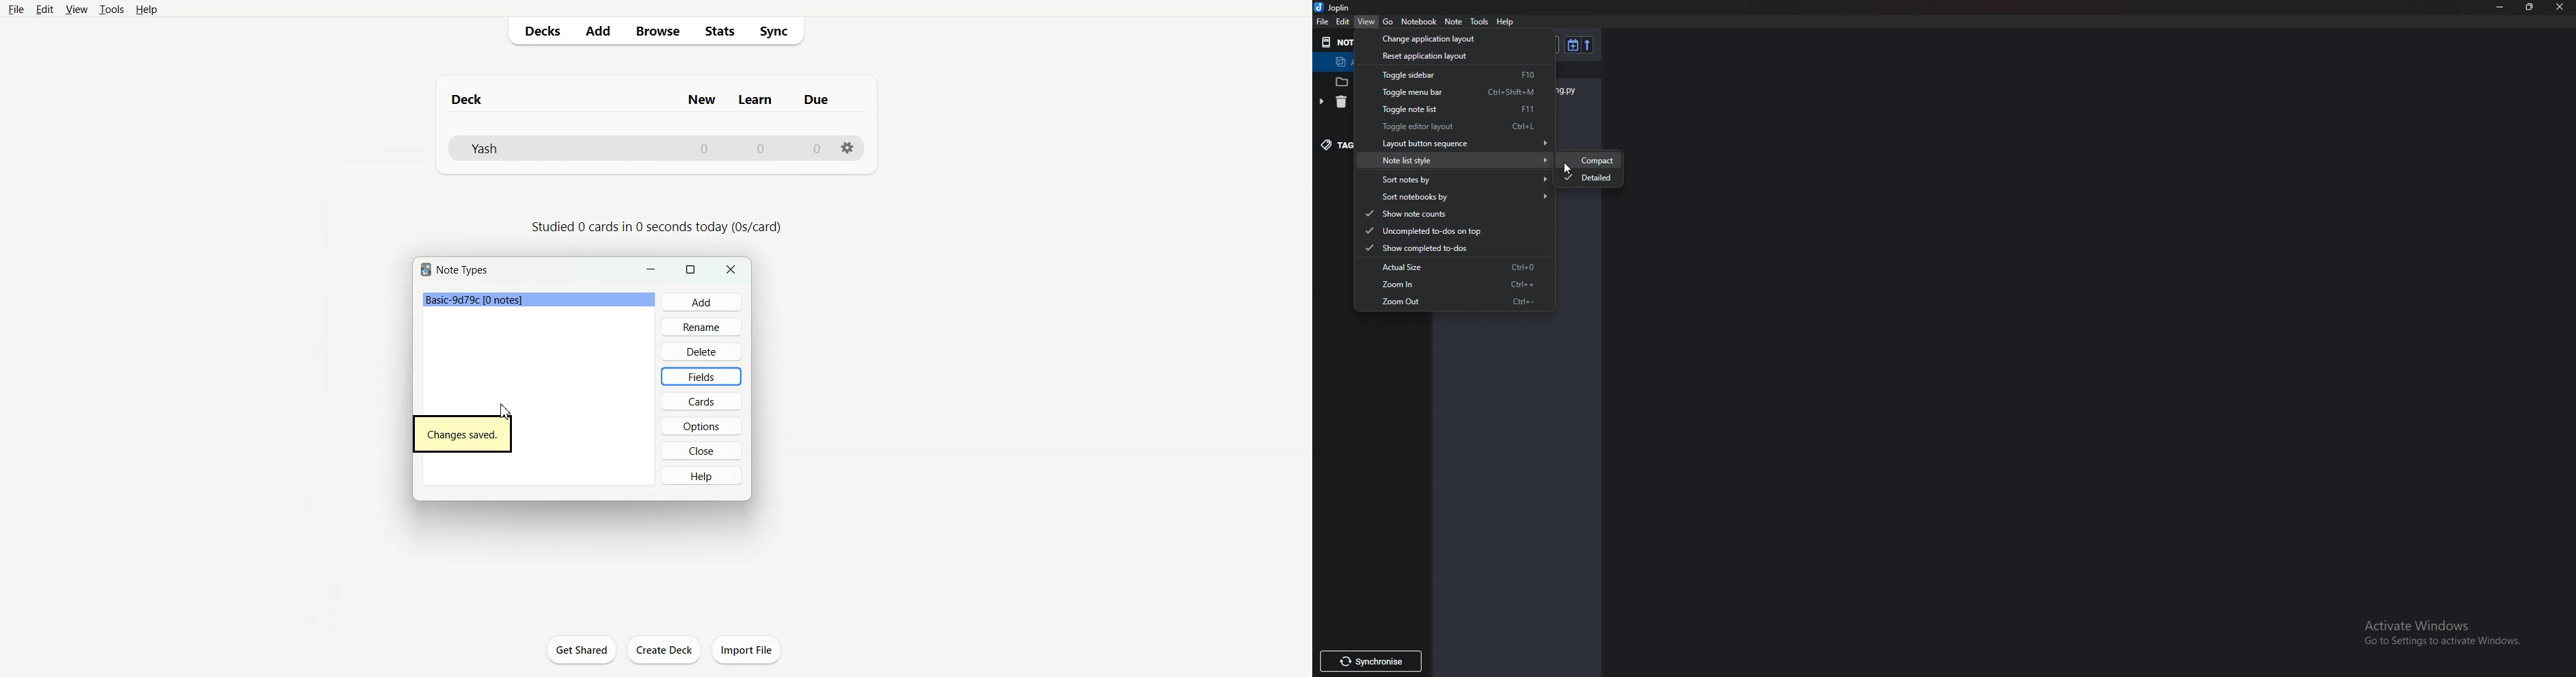 The image size is (2576, 700). What do you see at coordinates (1450, 230) in the screenshot?
I see `Uncompleted To dos on top` at bounding box center [1450, 230].